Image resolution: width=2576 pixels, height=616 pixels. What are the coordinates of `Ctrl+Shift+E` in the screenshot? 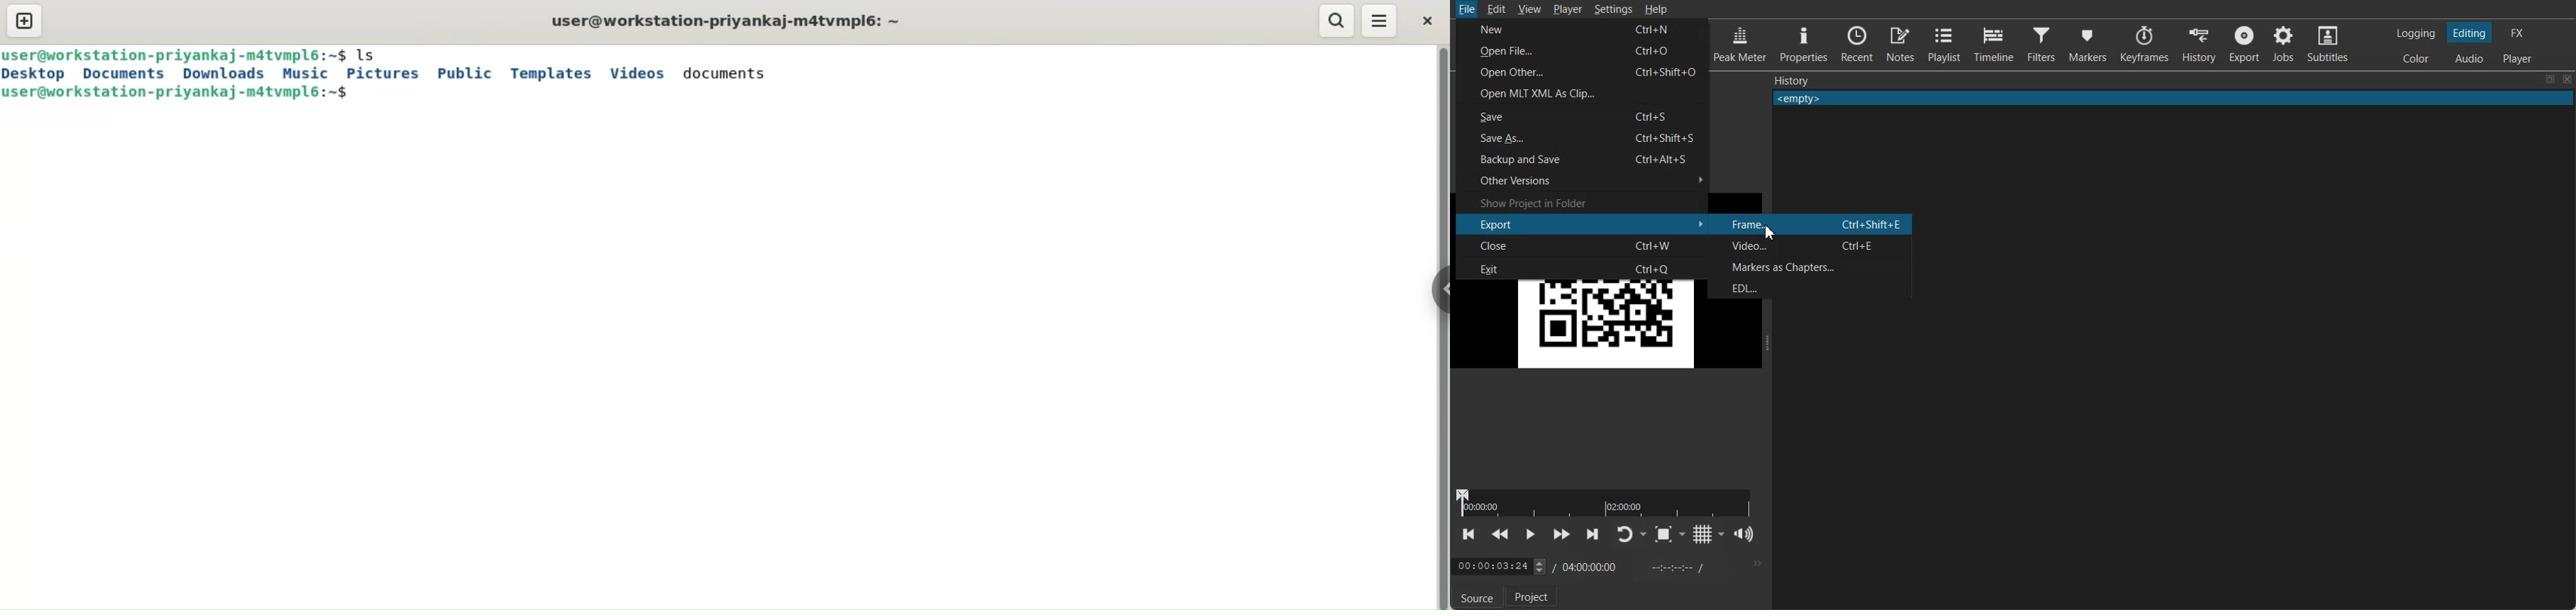 It's located at (1873, 223).